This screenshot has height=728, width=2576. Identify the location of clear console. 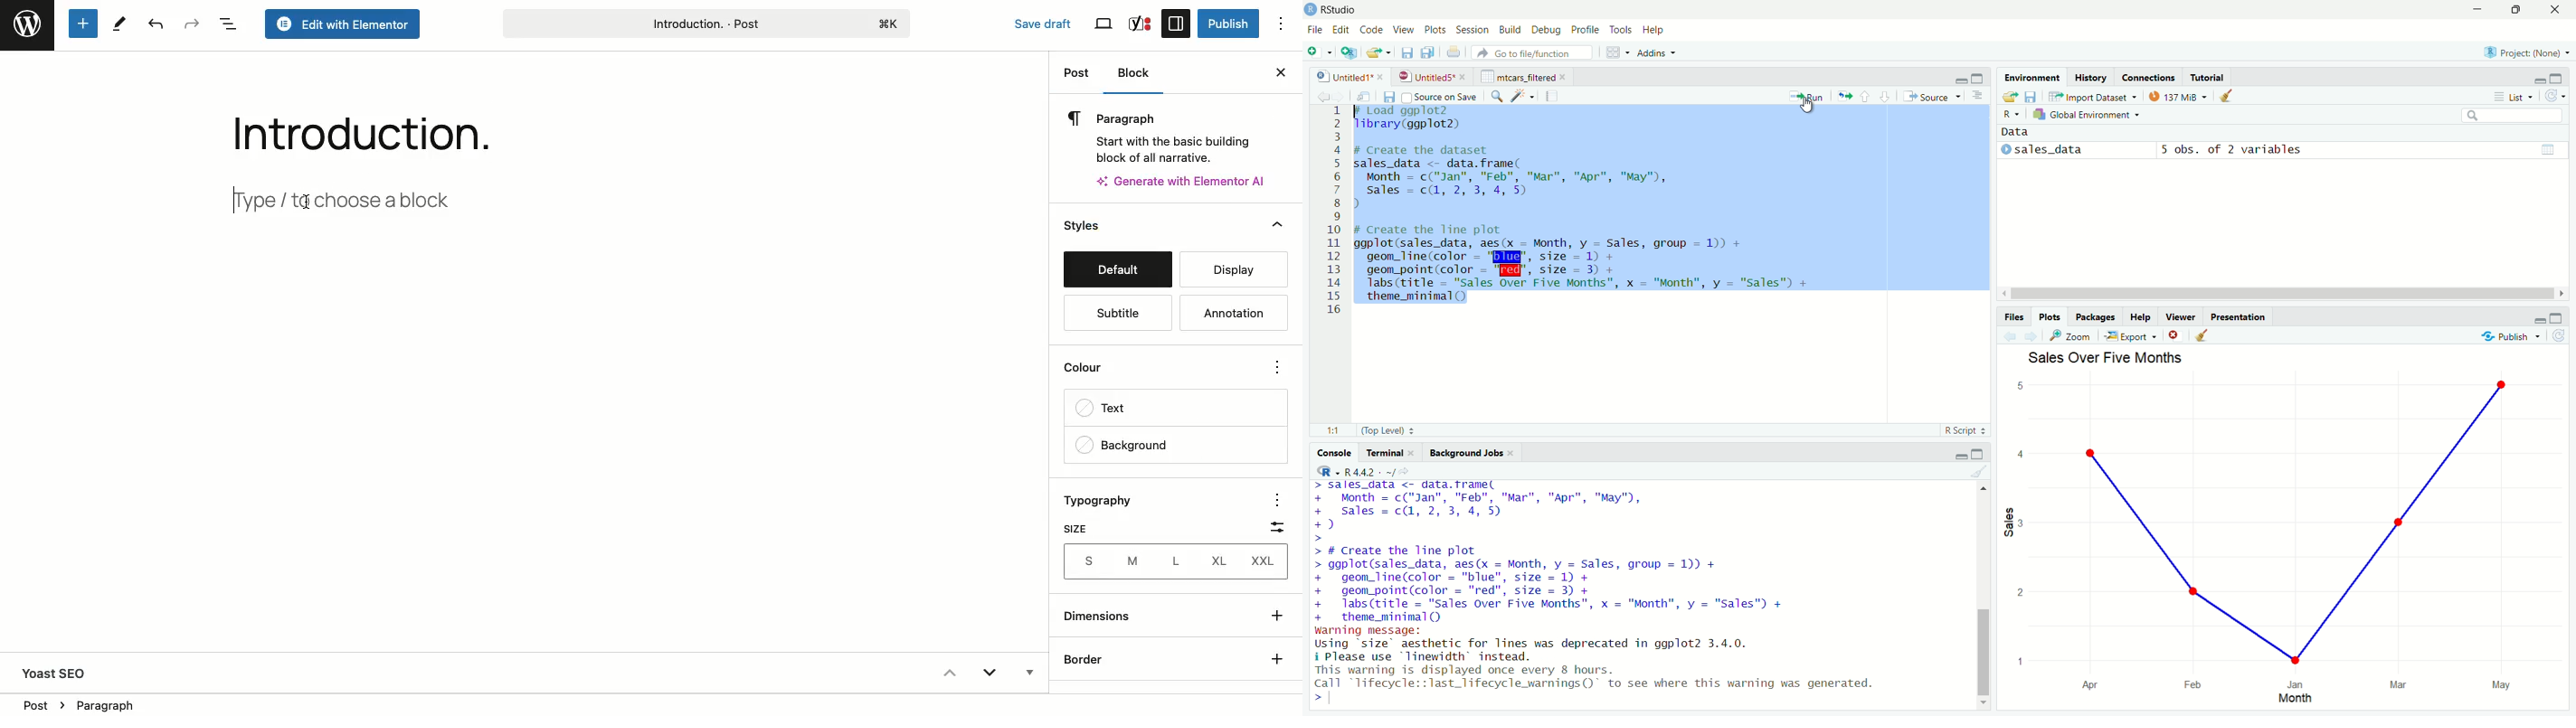
(1978, 471).